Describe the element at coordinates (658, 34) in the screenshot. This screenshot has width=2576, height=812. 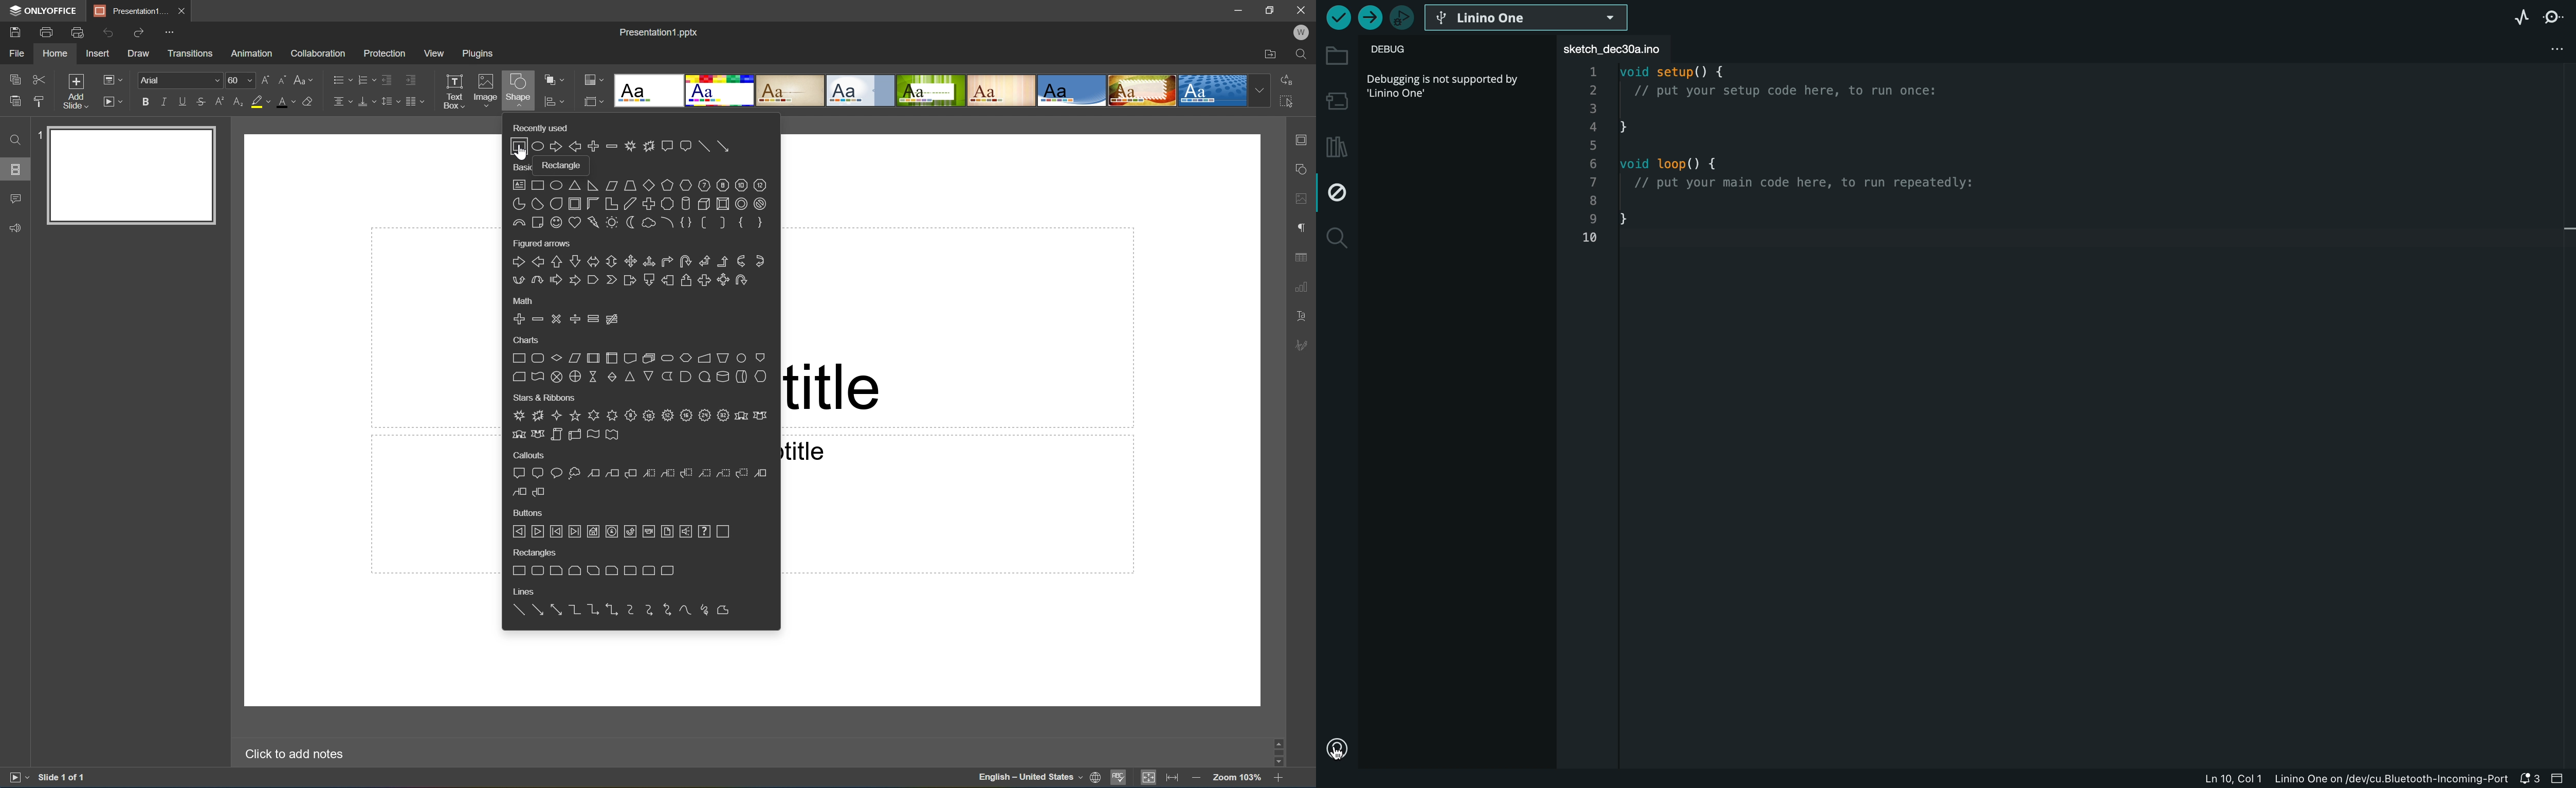
I see `Presentation1.pptx` at that location.